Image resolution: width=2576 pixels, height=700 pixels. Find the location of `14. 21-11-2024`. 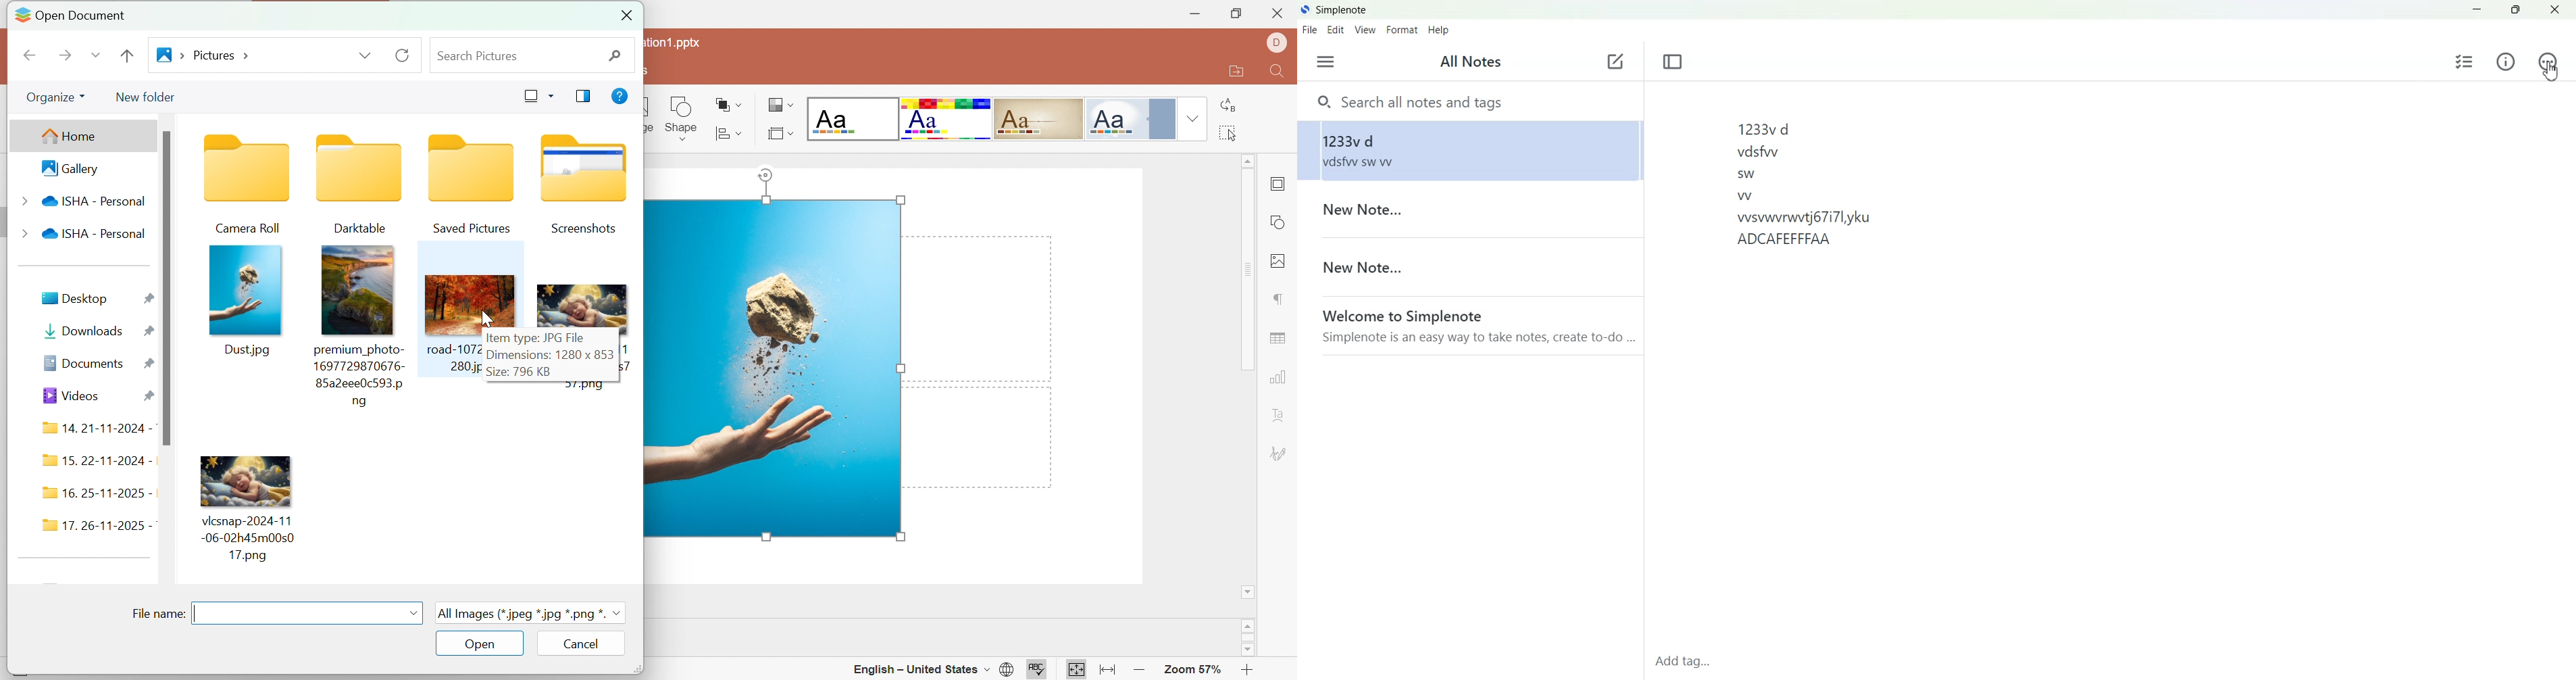

14. 21-11-2024 is located at coordinates (98, 425).